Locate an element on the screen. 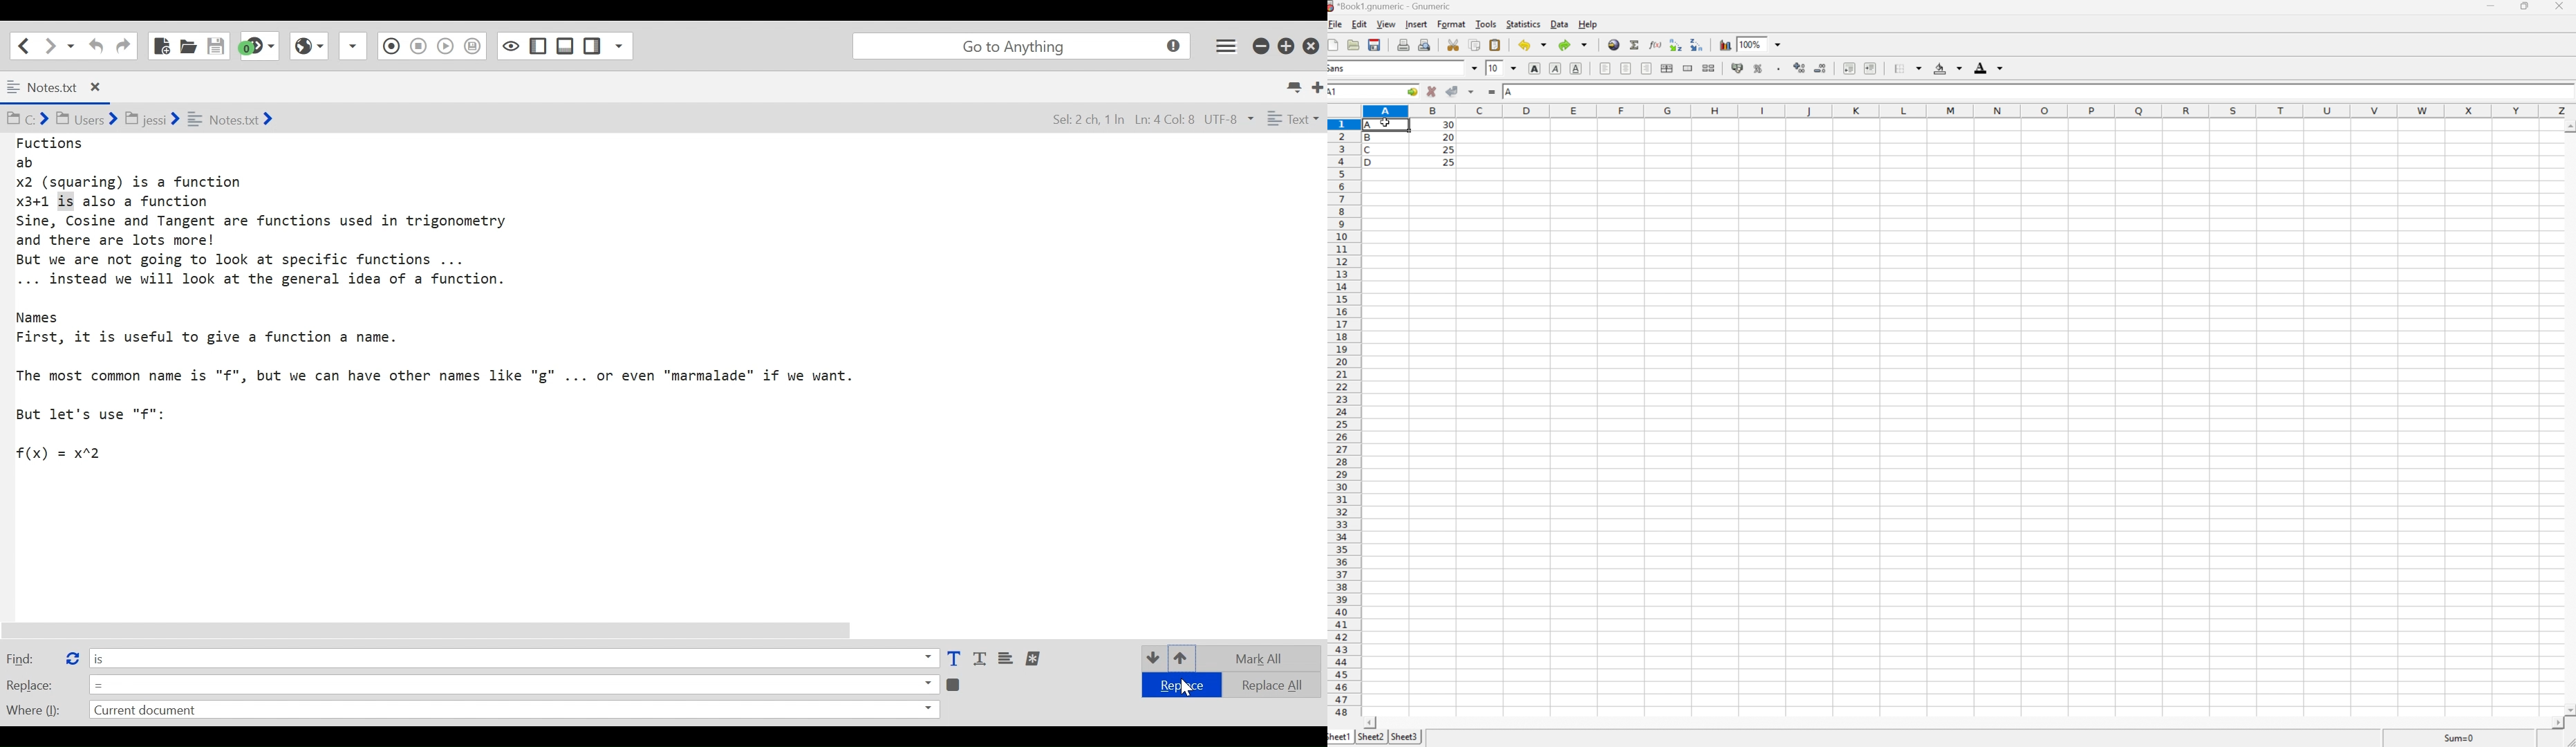 The height and width of the screenshot is (756, 2576). Minimize is located at coordinates (2492, 5).